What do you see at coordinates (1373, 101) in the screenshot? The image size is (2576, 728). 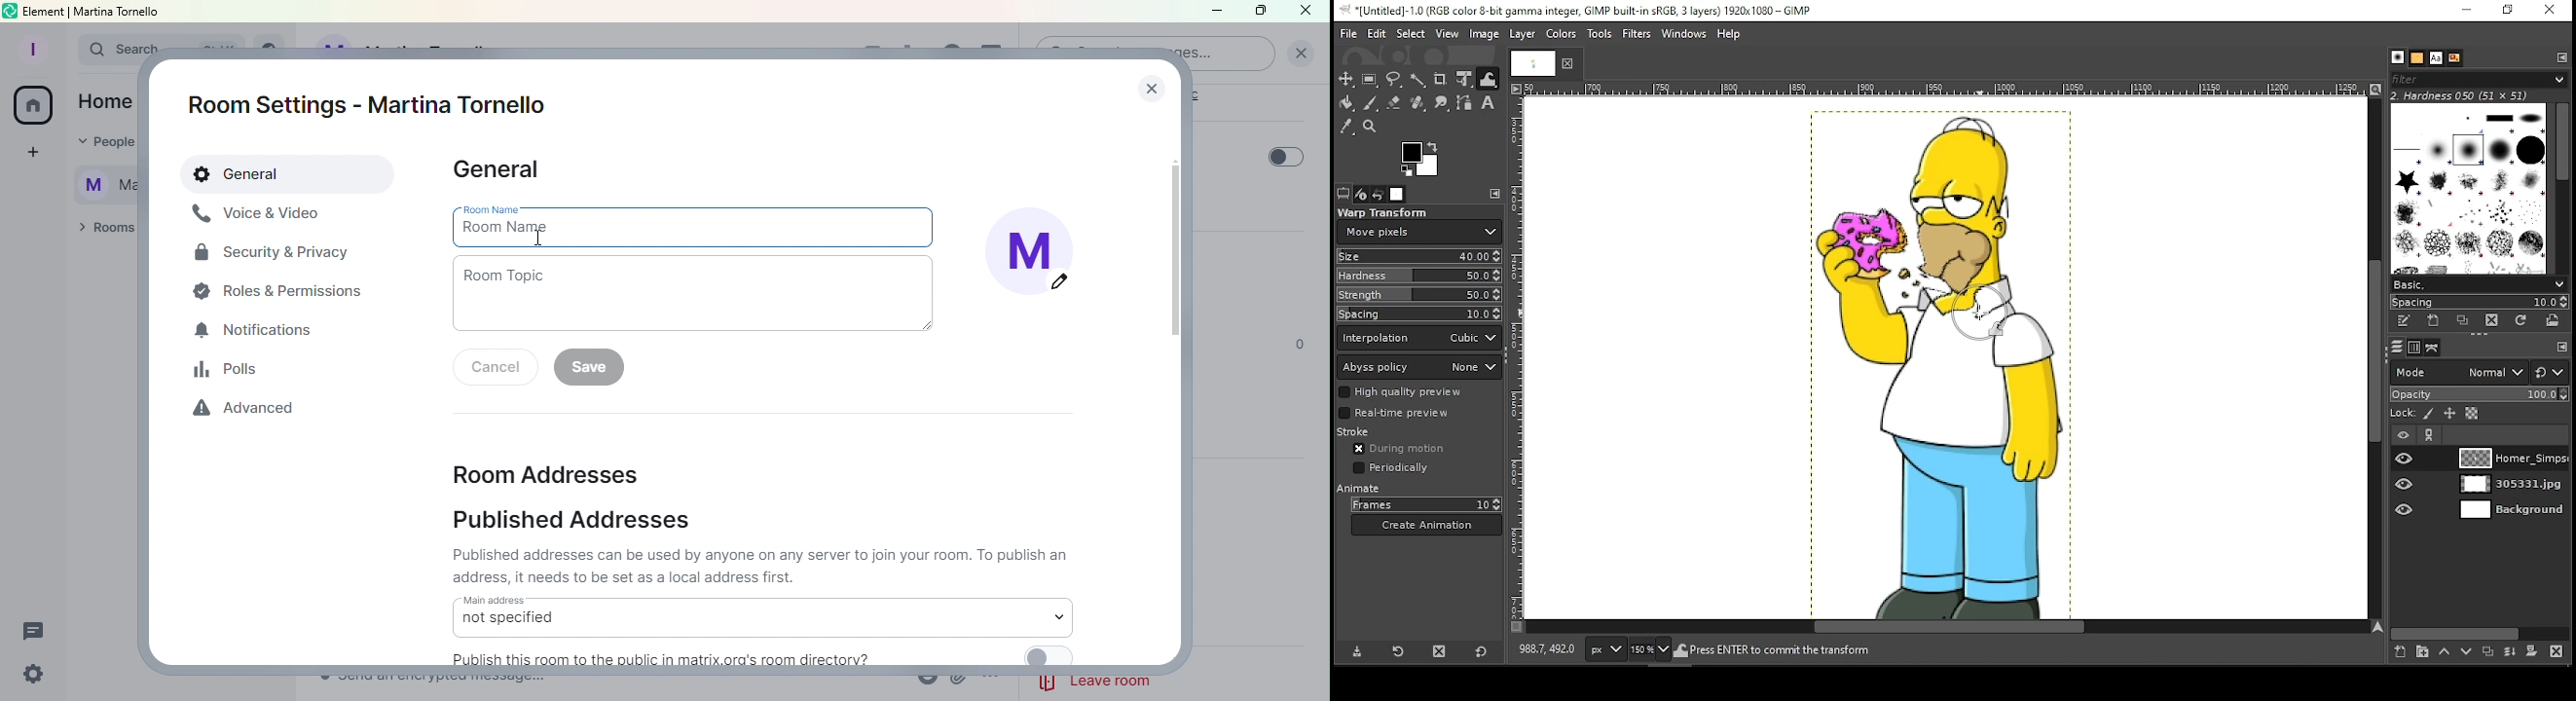 I see `paint brush tool` at bounding box center [1373, 101].